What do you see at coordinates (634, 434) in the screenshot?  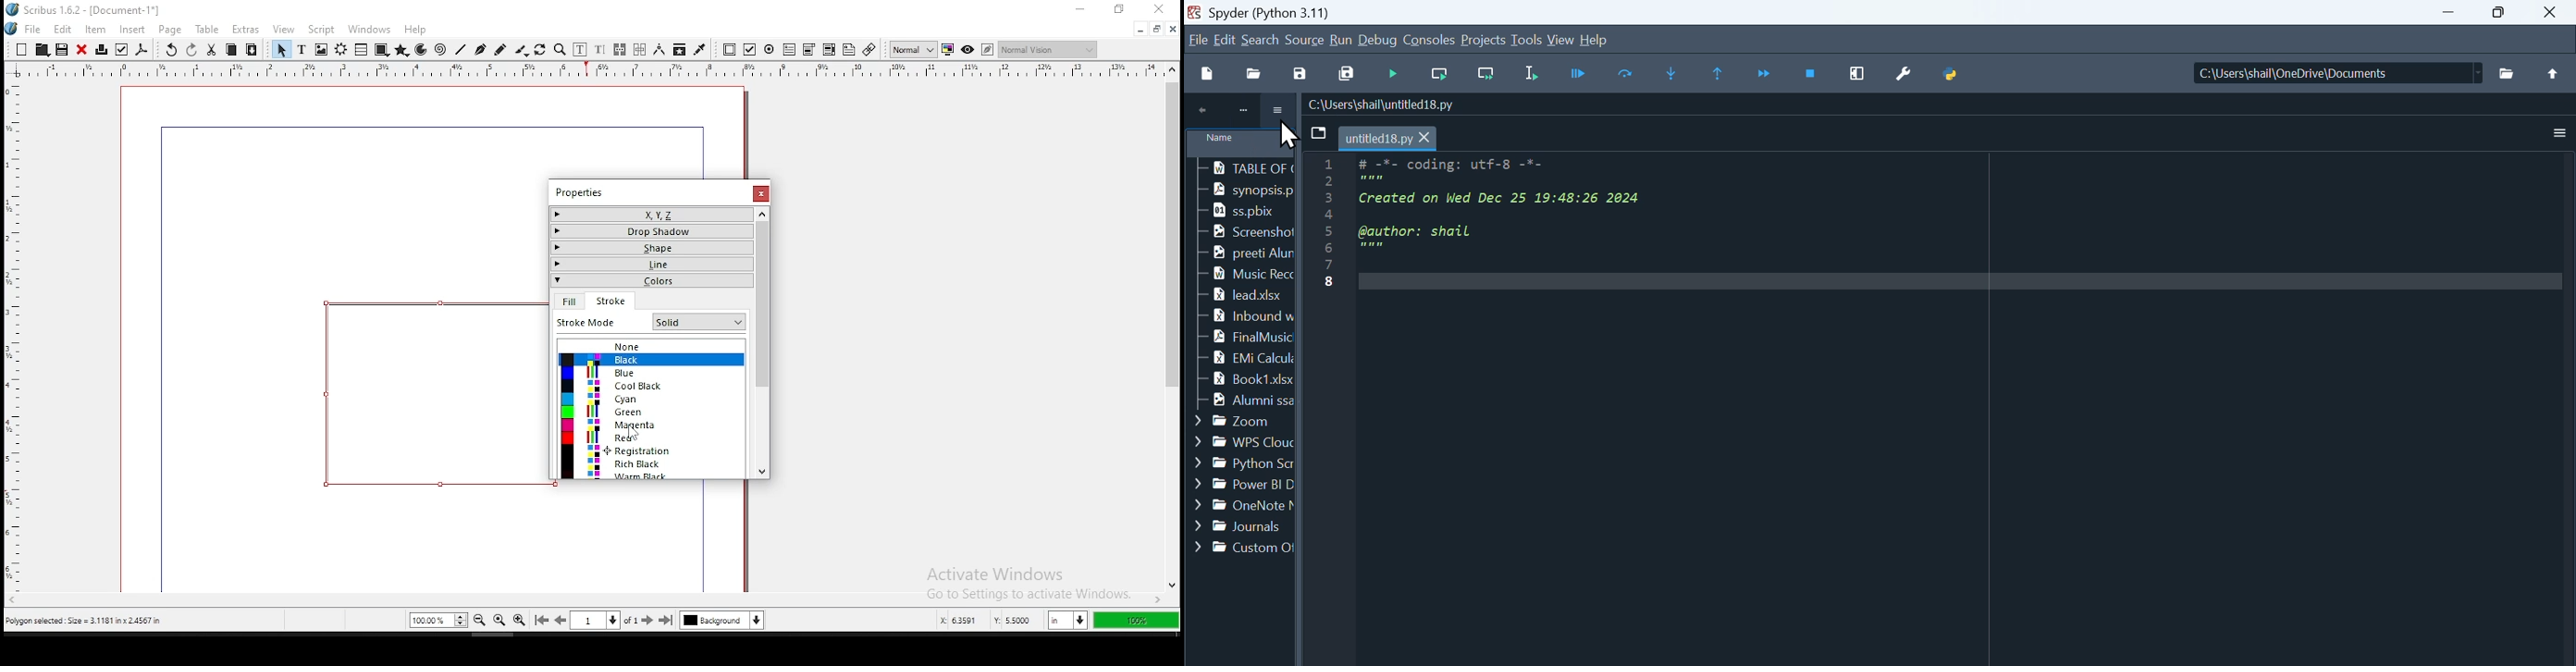 I see `Cursor` at bounding box center [634, 434].